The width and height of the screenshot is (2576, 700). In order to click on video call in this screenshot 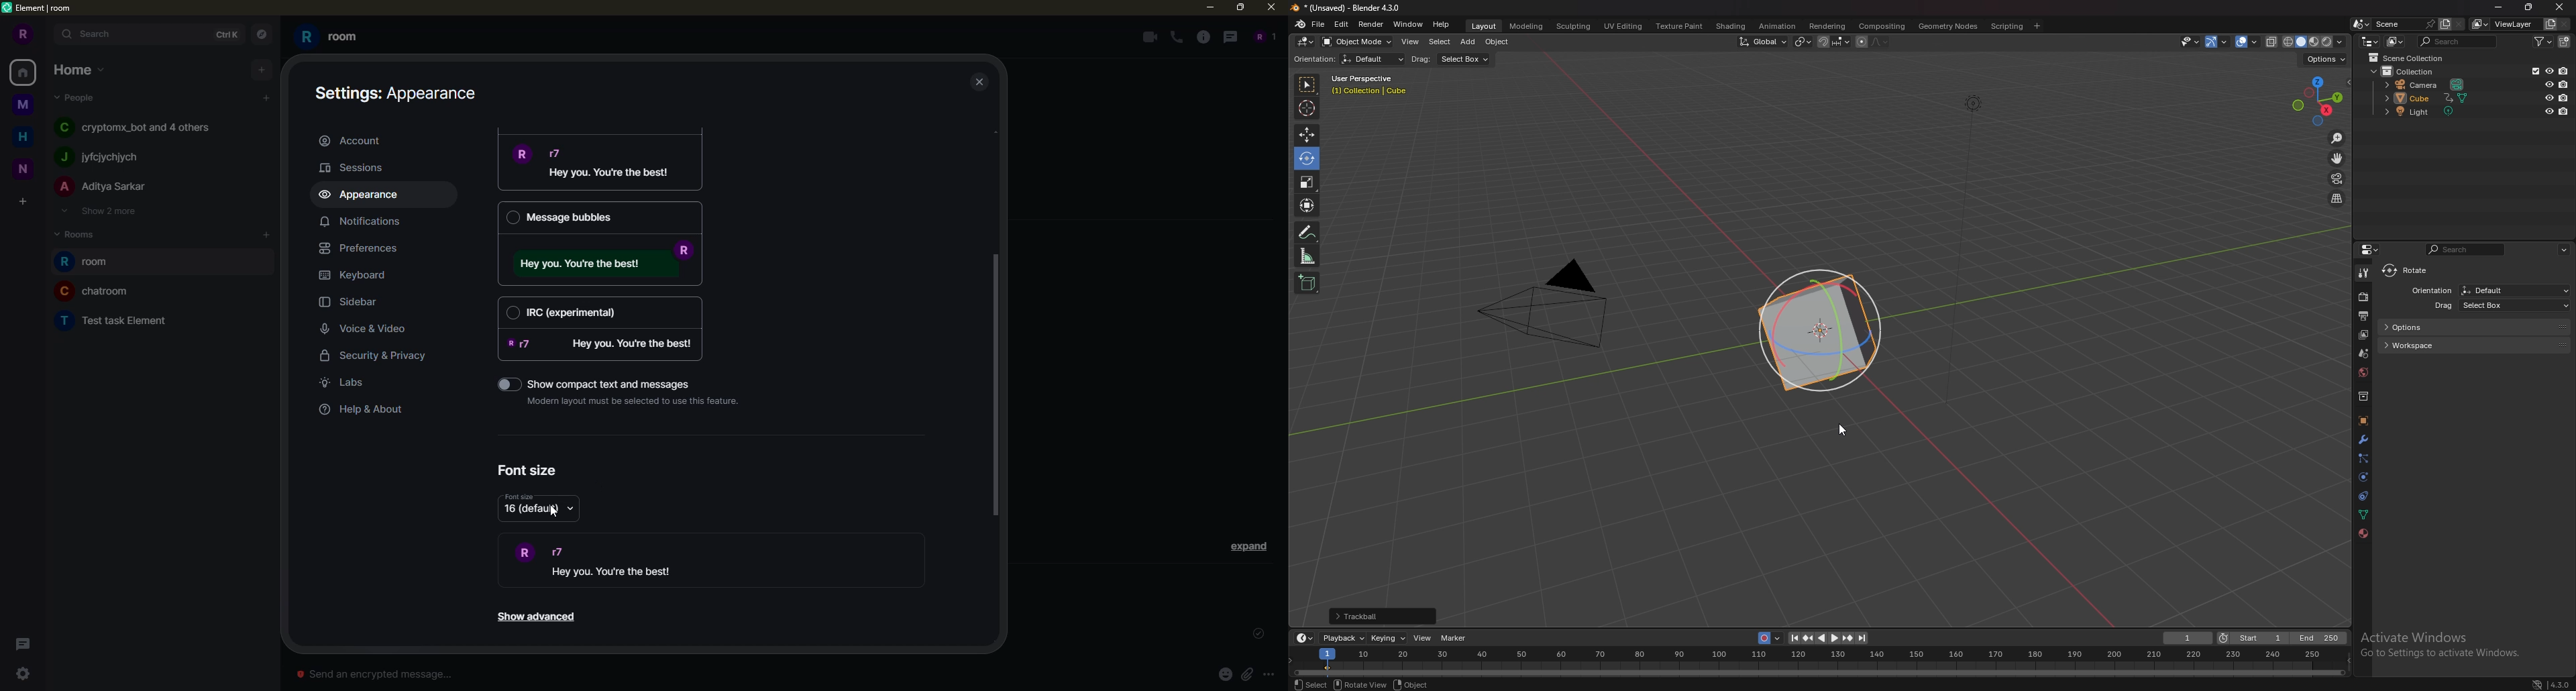, I will do `click(1147, 37)`.